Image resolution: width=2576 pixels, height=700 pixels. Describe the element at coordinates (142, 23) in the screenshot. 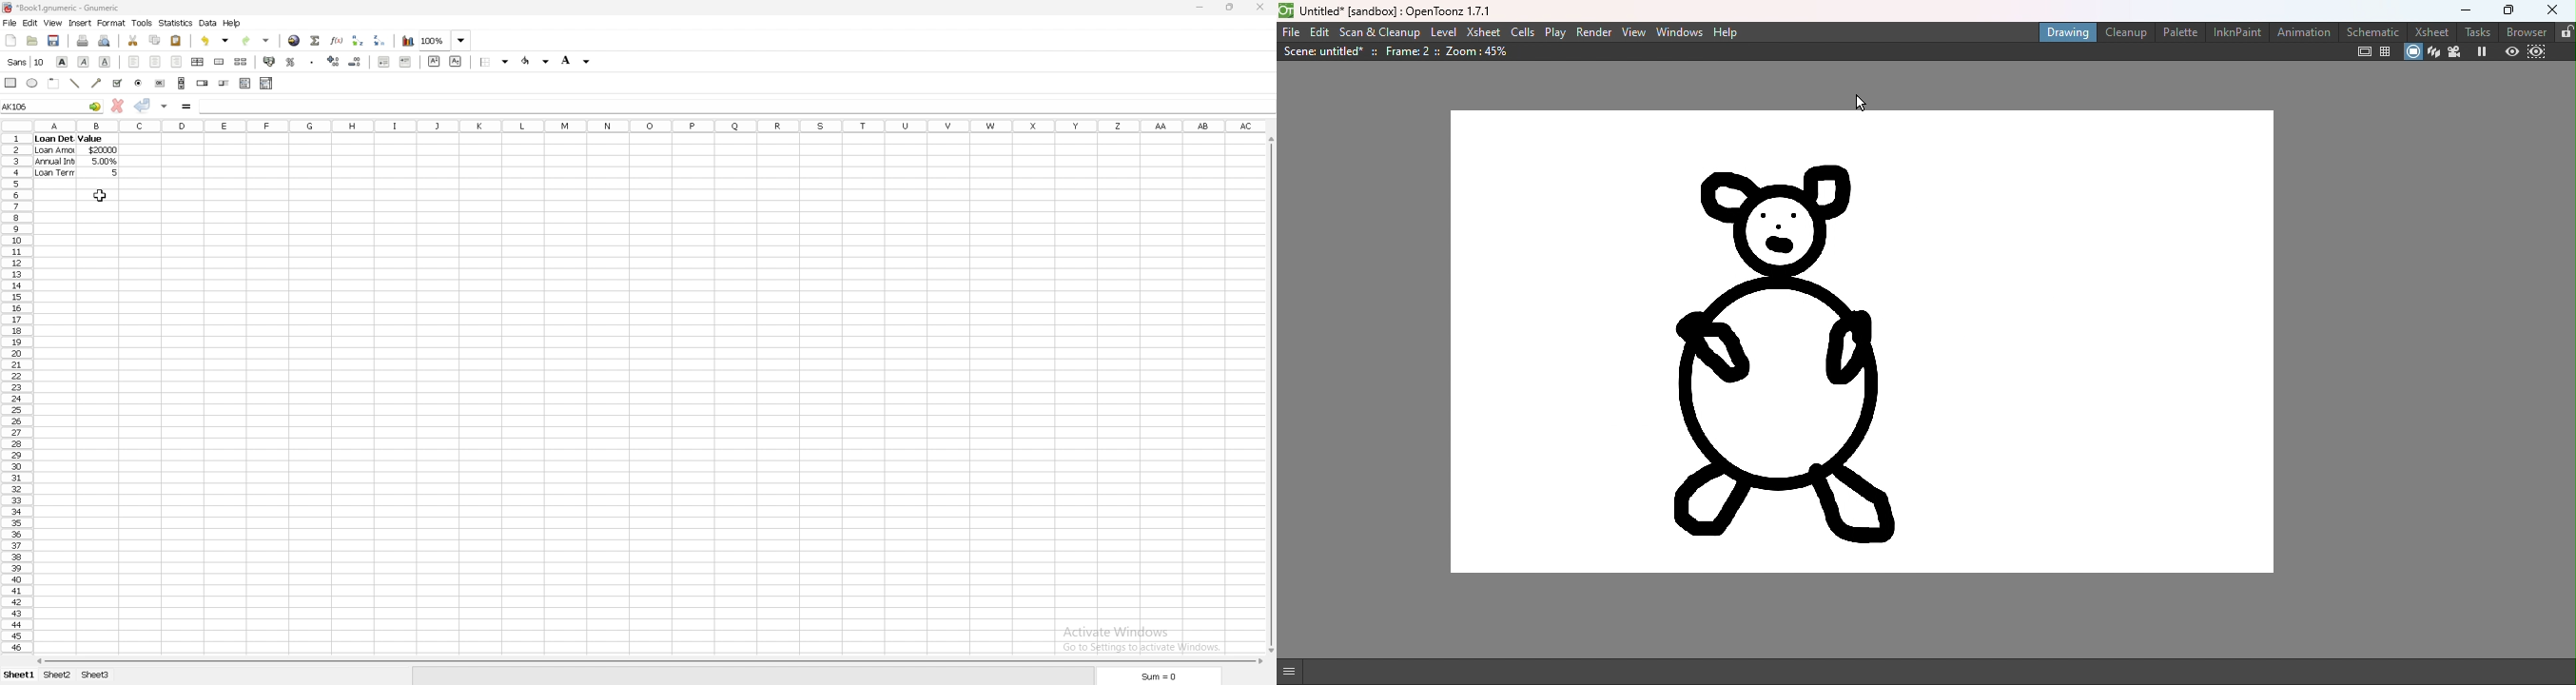

I see `tools` at that location.